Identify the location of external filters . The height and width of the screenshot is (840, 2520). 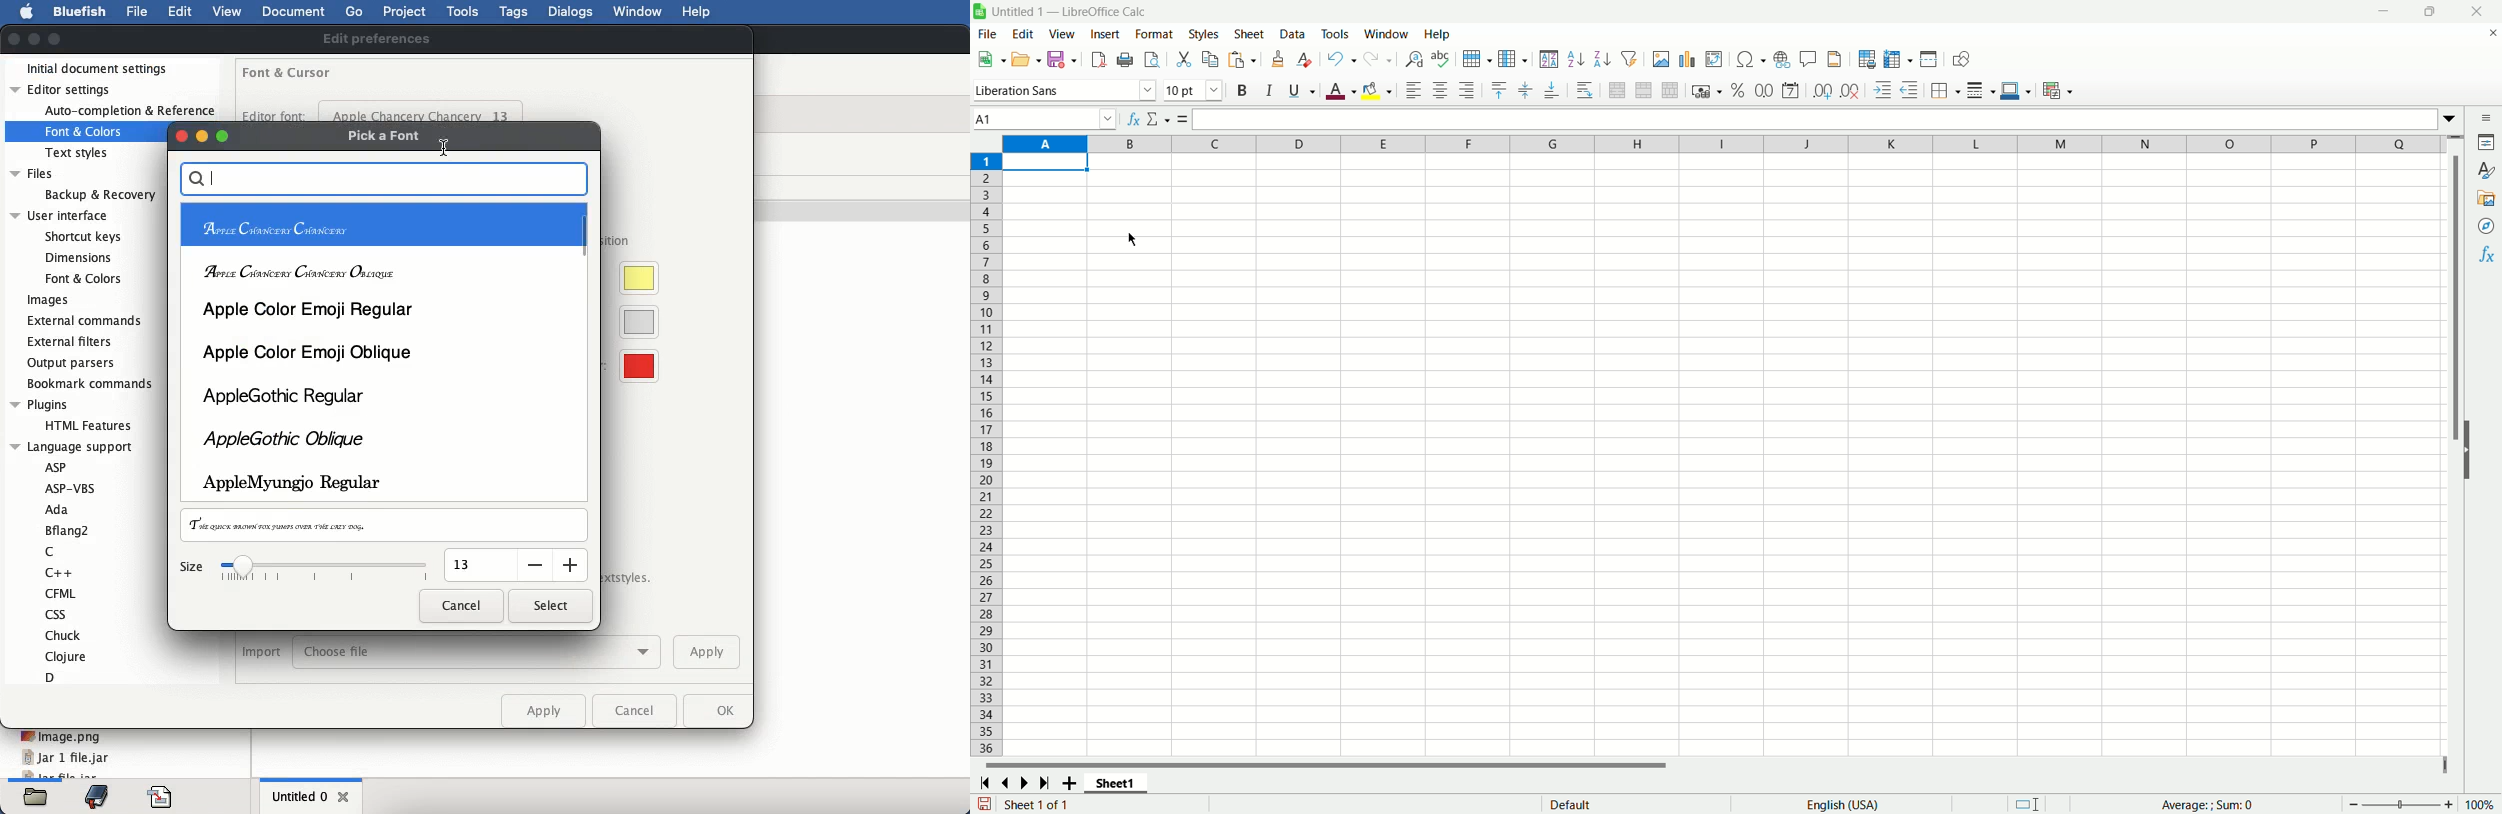
(70, 342).